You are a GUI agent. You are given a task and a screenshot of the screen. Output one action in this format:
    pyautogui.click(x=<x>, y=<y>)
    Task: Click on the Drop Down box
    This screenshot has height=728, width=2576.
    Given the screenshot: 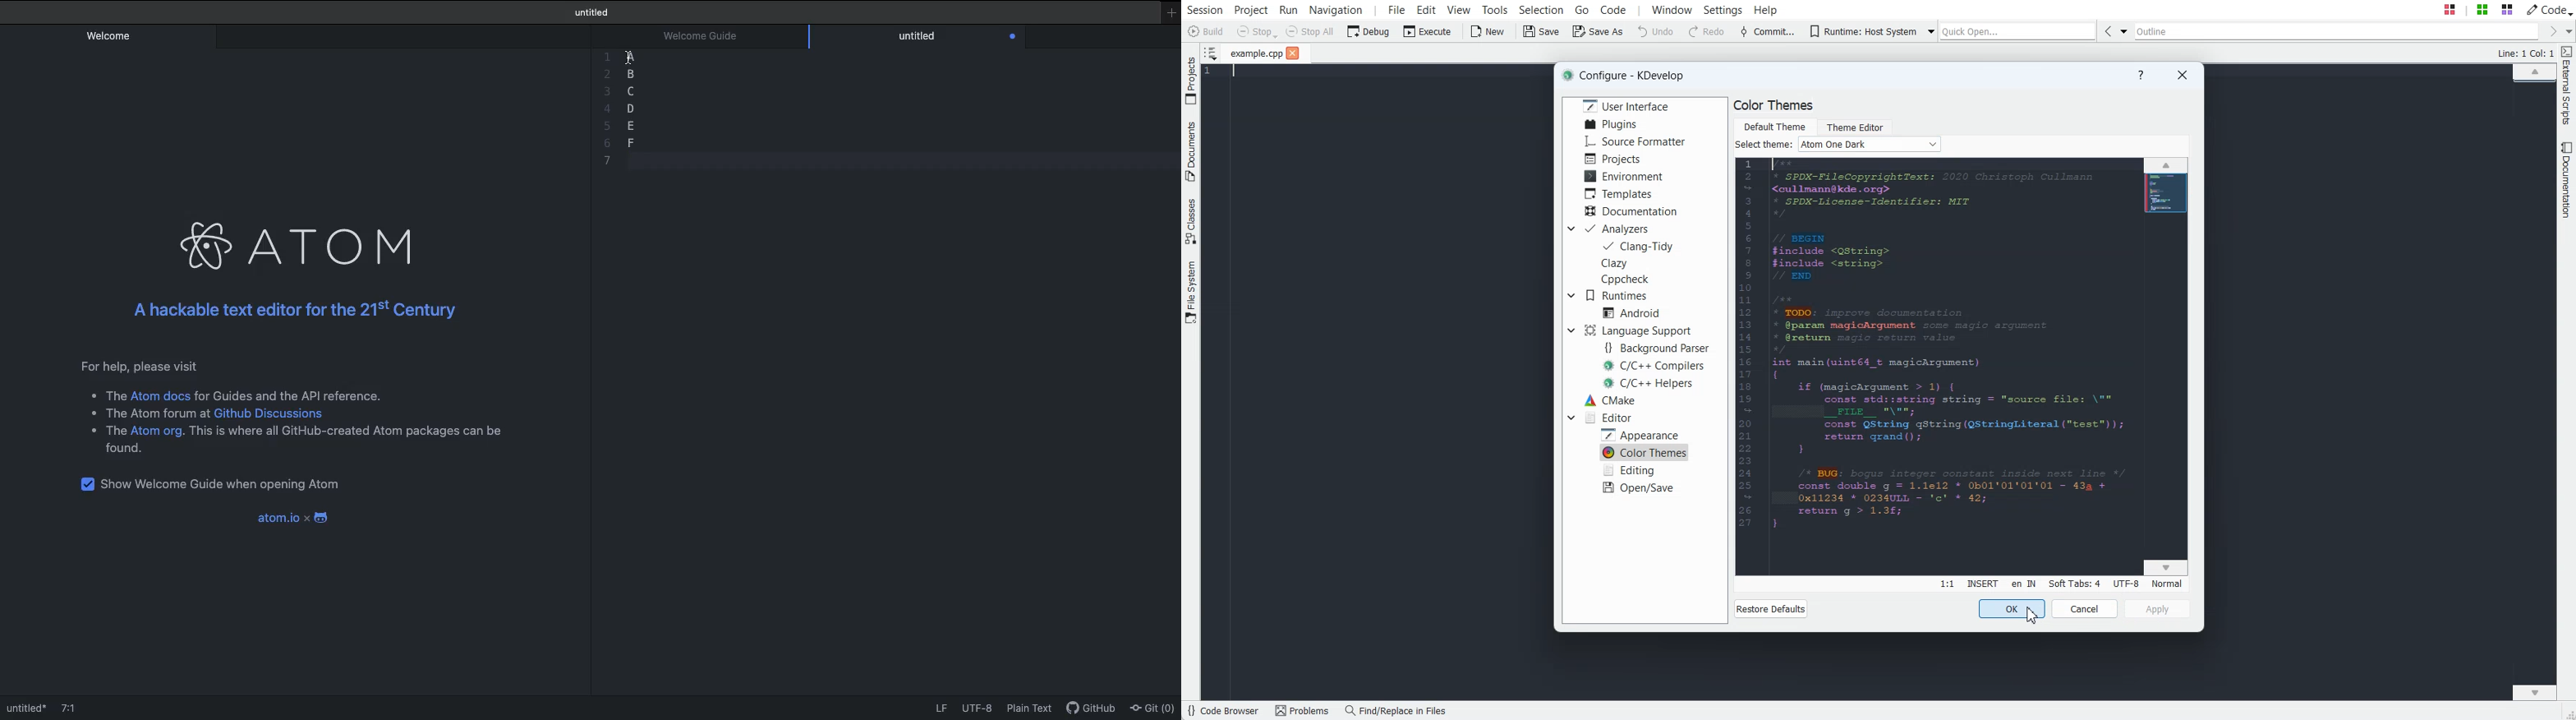 What is the action you would take?
    pyautogui.click(x=1571, y=417)
    